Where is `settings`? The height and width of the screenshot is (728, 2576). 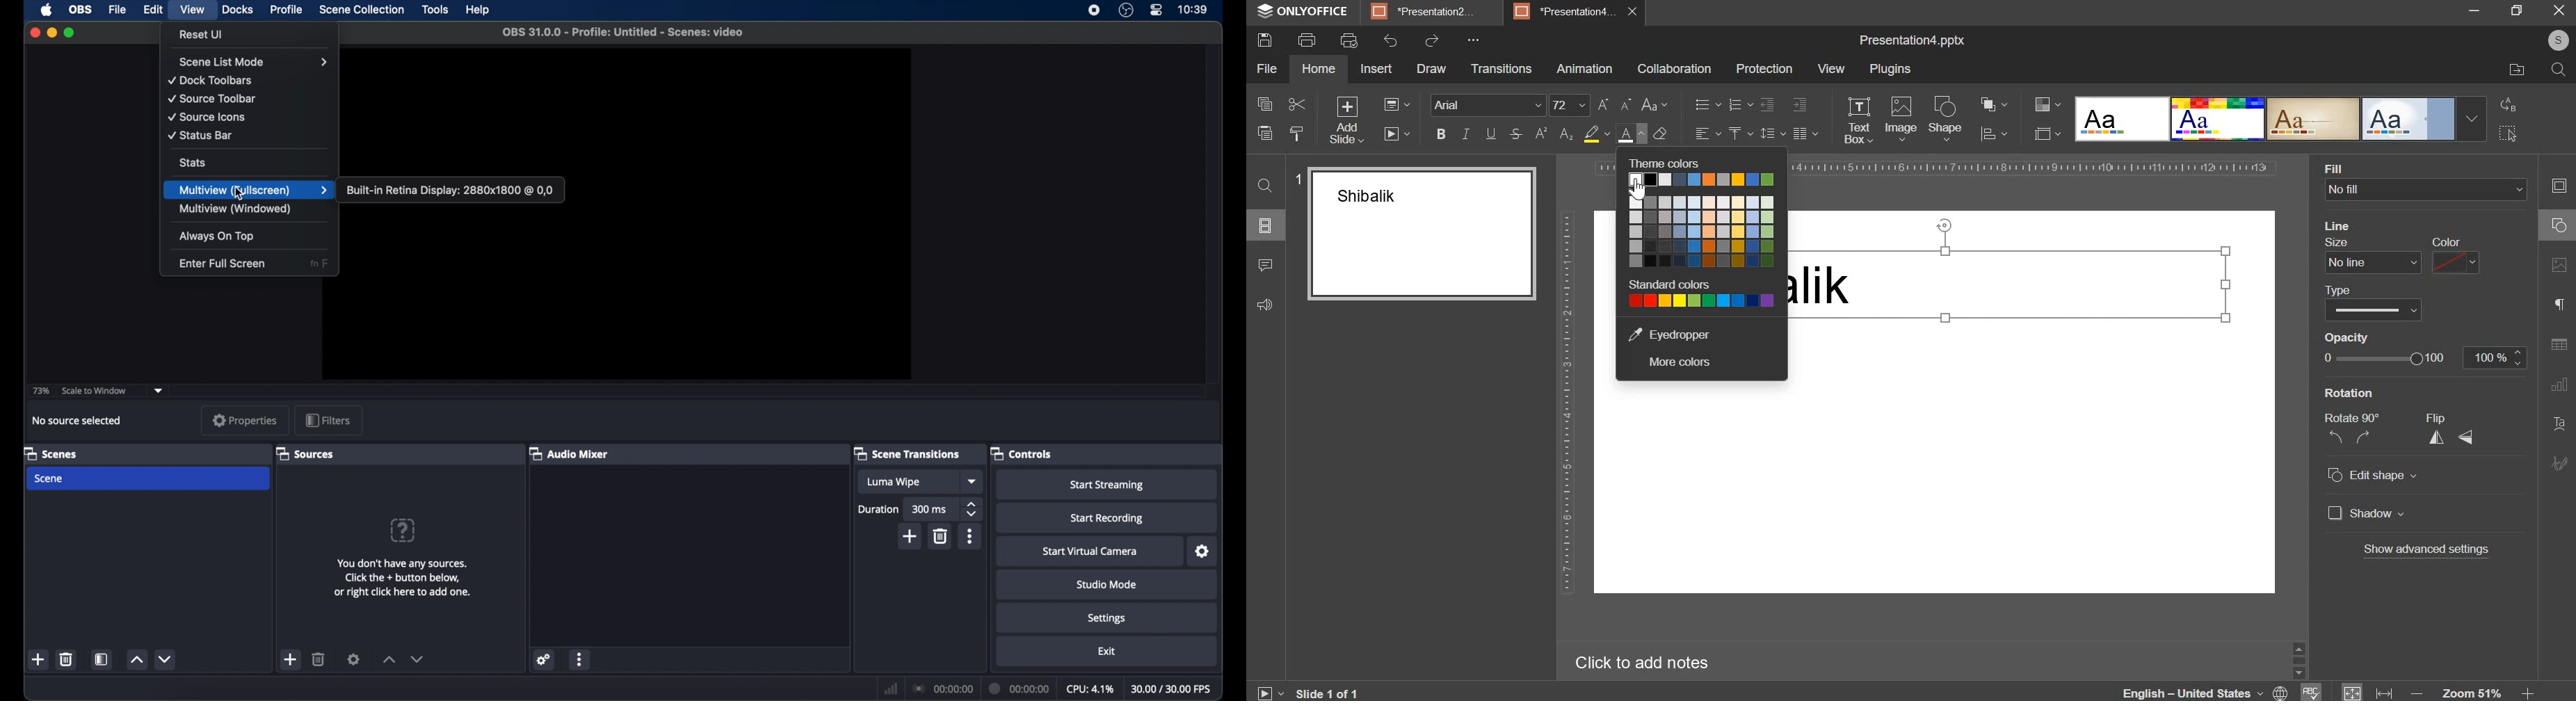 settings is located at coordinates (544, 659).